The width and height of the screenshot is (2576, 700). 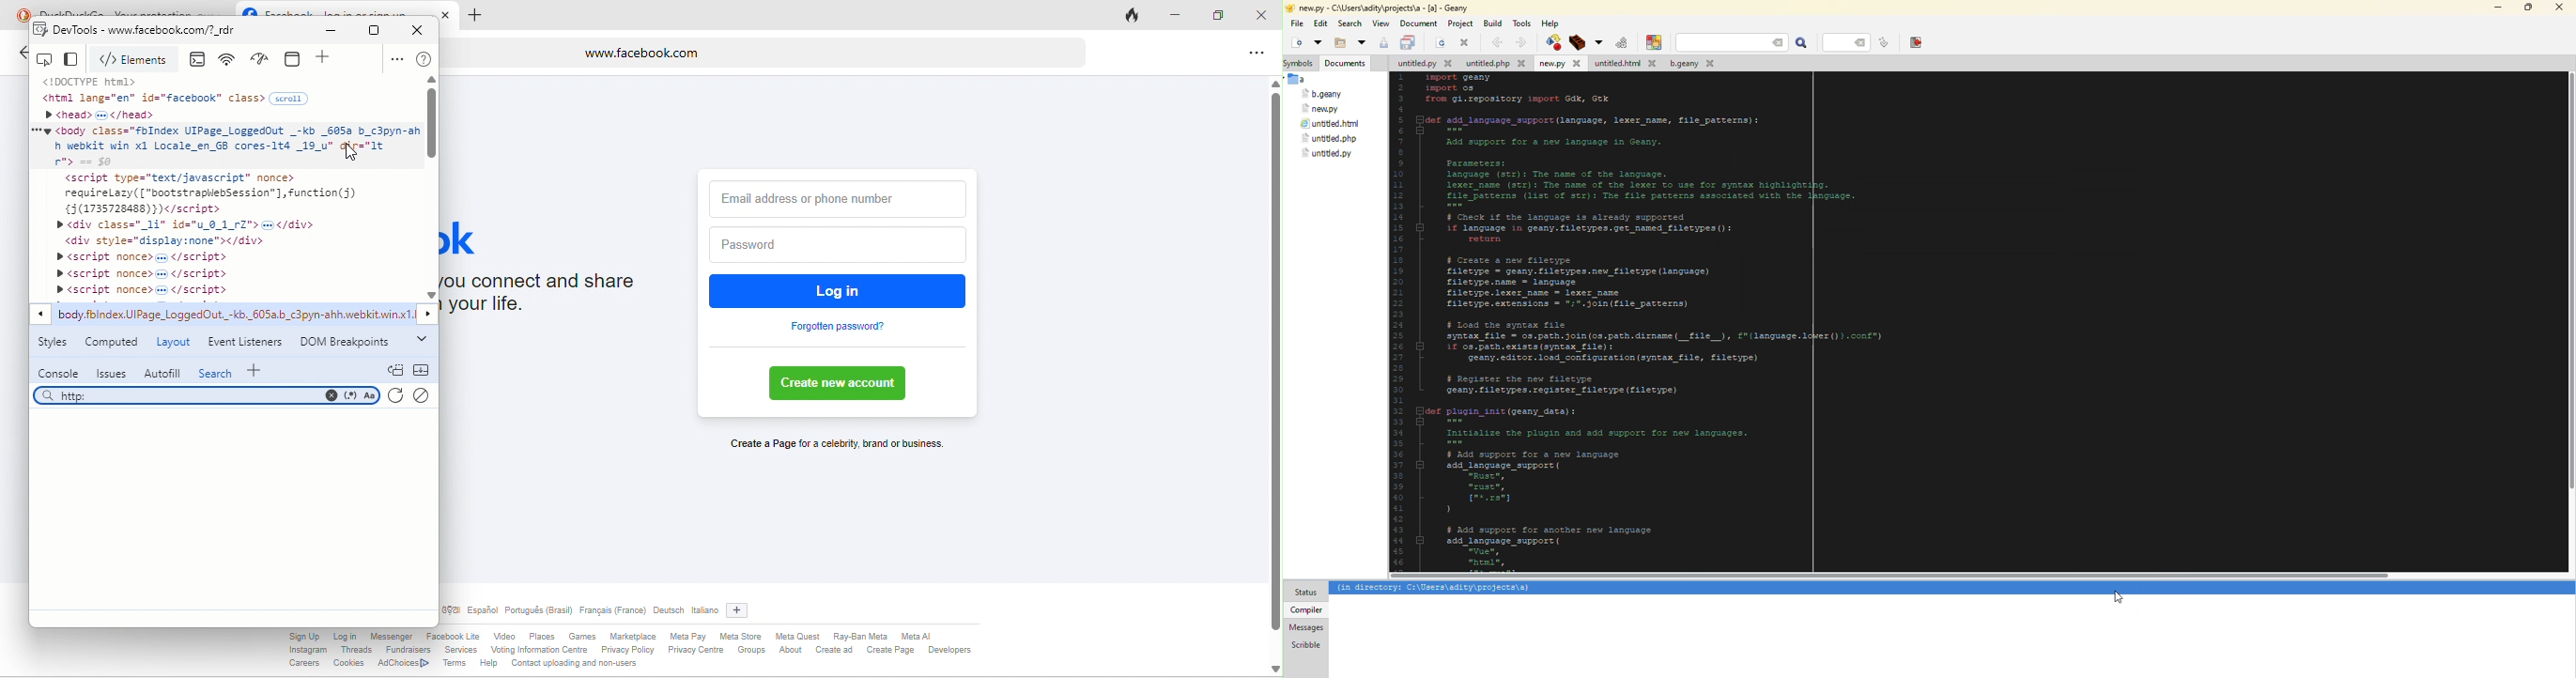 What do you see at coordinates (1260, 12) in the screenshot?
I see `close` at bounding box center [1260, 12].